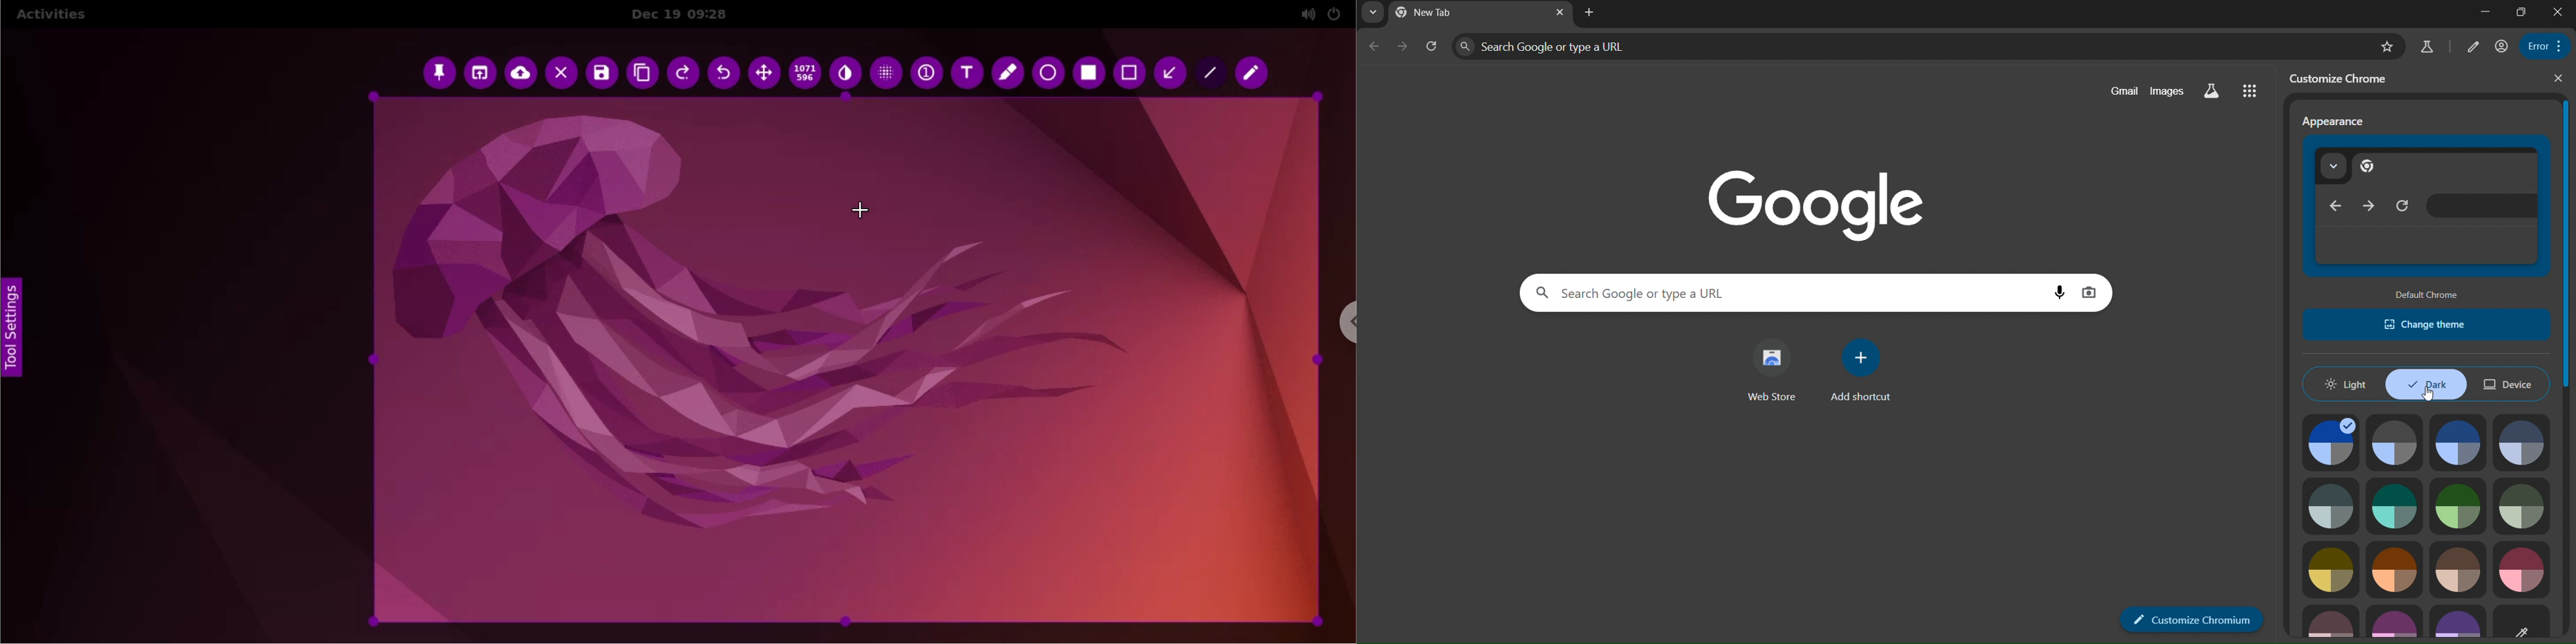 Image resolution: width=2576 pixels, height=644 pixels. What do you see at coordinates (2335, 123) in the screenshot?
I see `appearance` at bounding box center [2335, 123].